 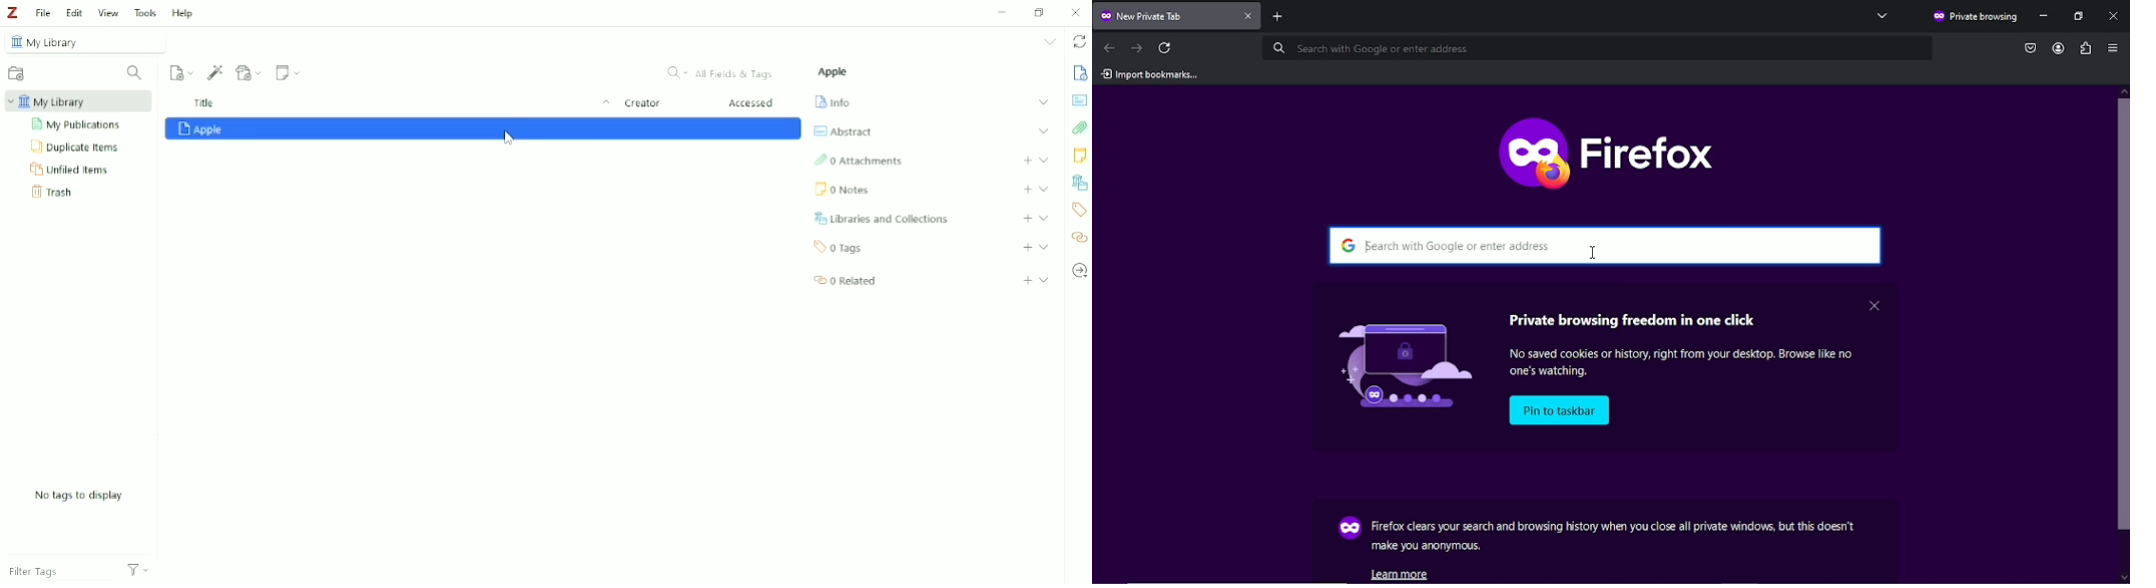 What do you see at coordinates (835, 72) in the screenshot?
I see `Apple` at bounding box center [835, 72].